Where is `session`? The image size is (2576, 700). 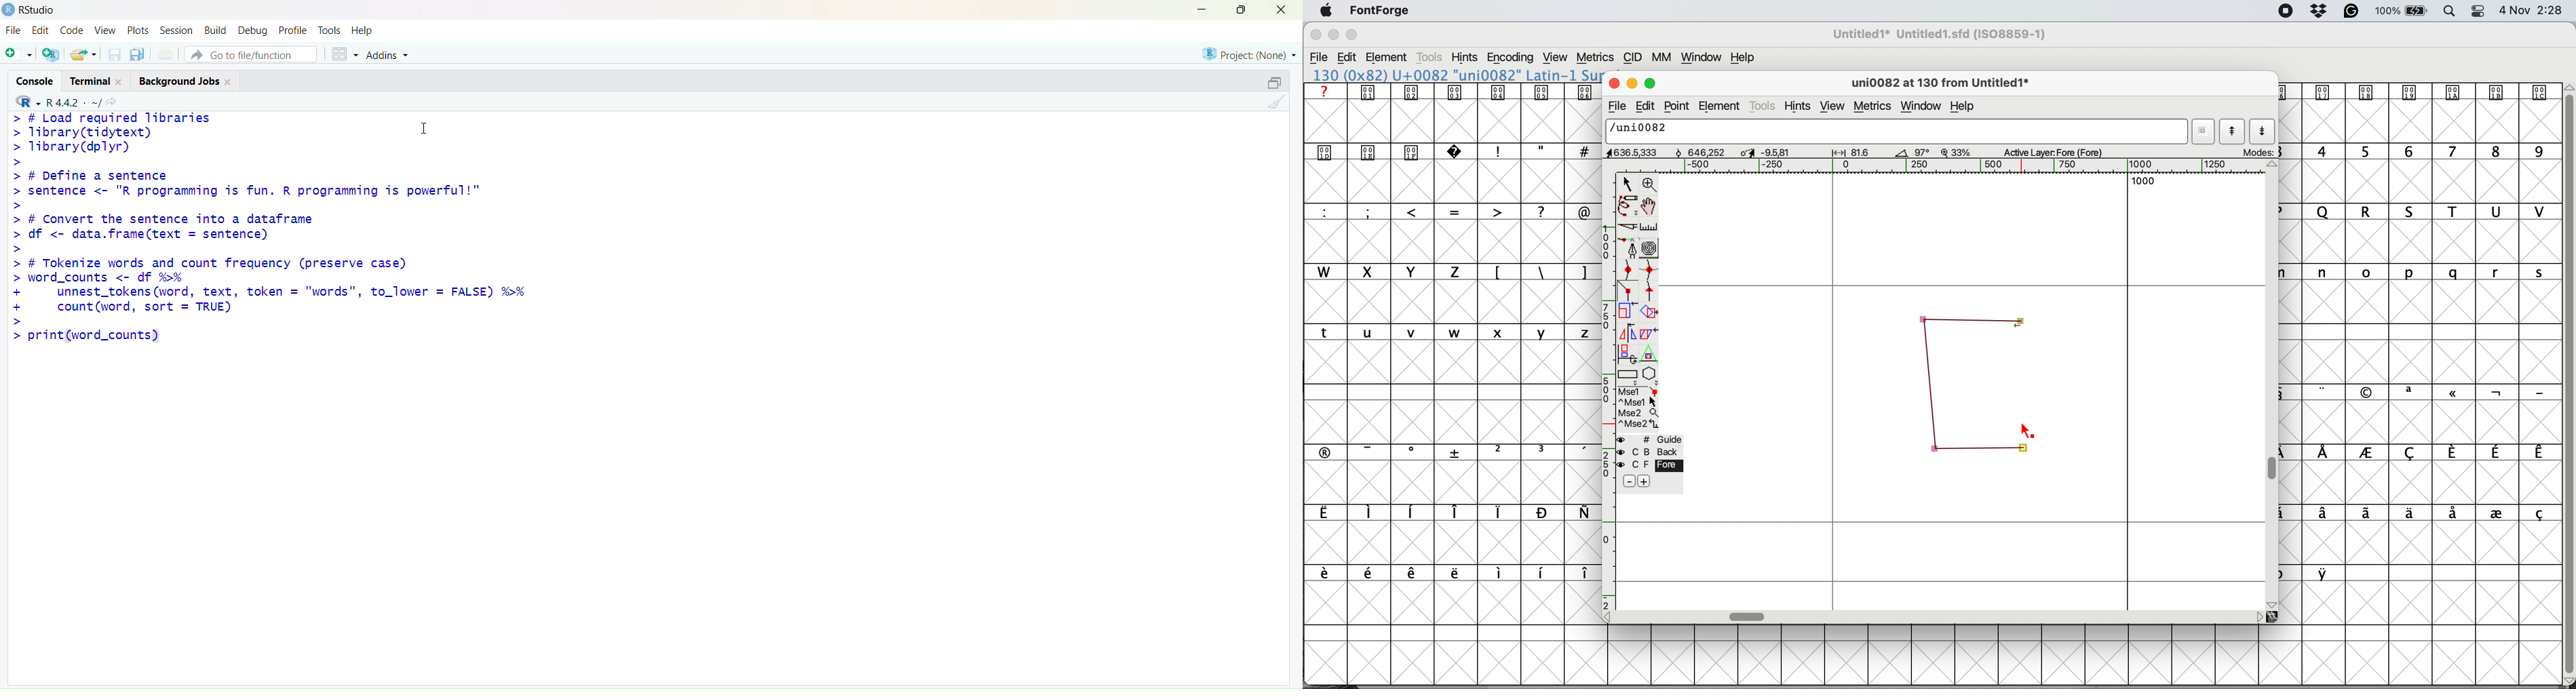 session is located at coordinates (176, 31).